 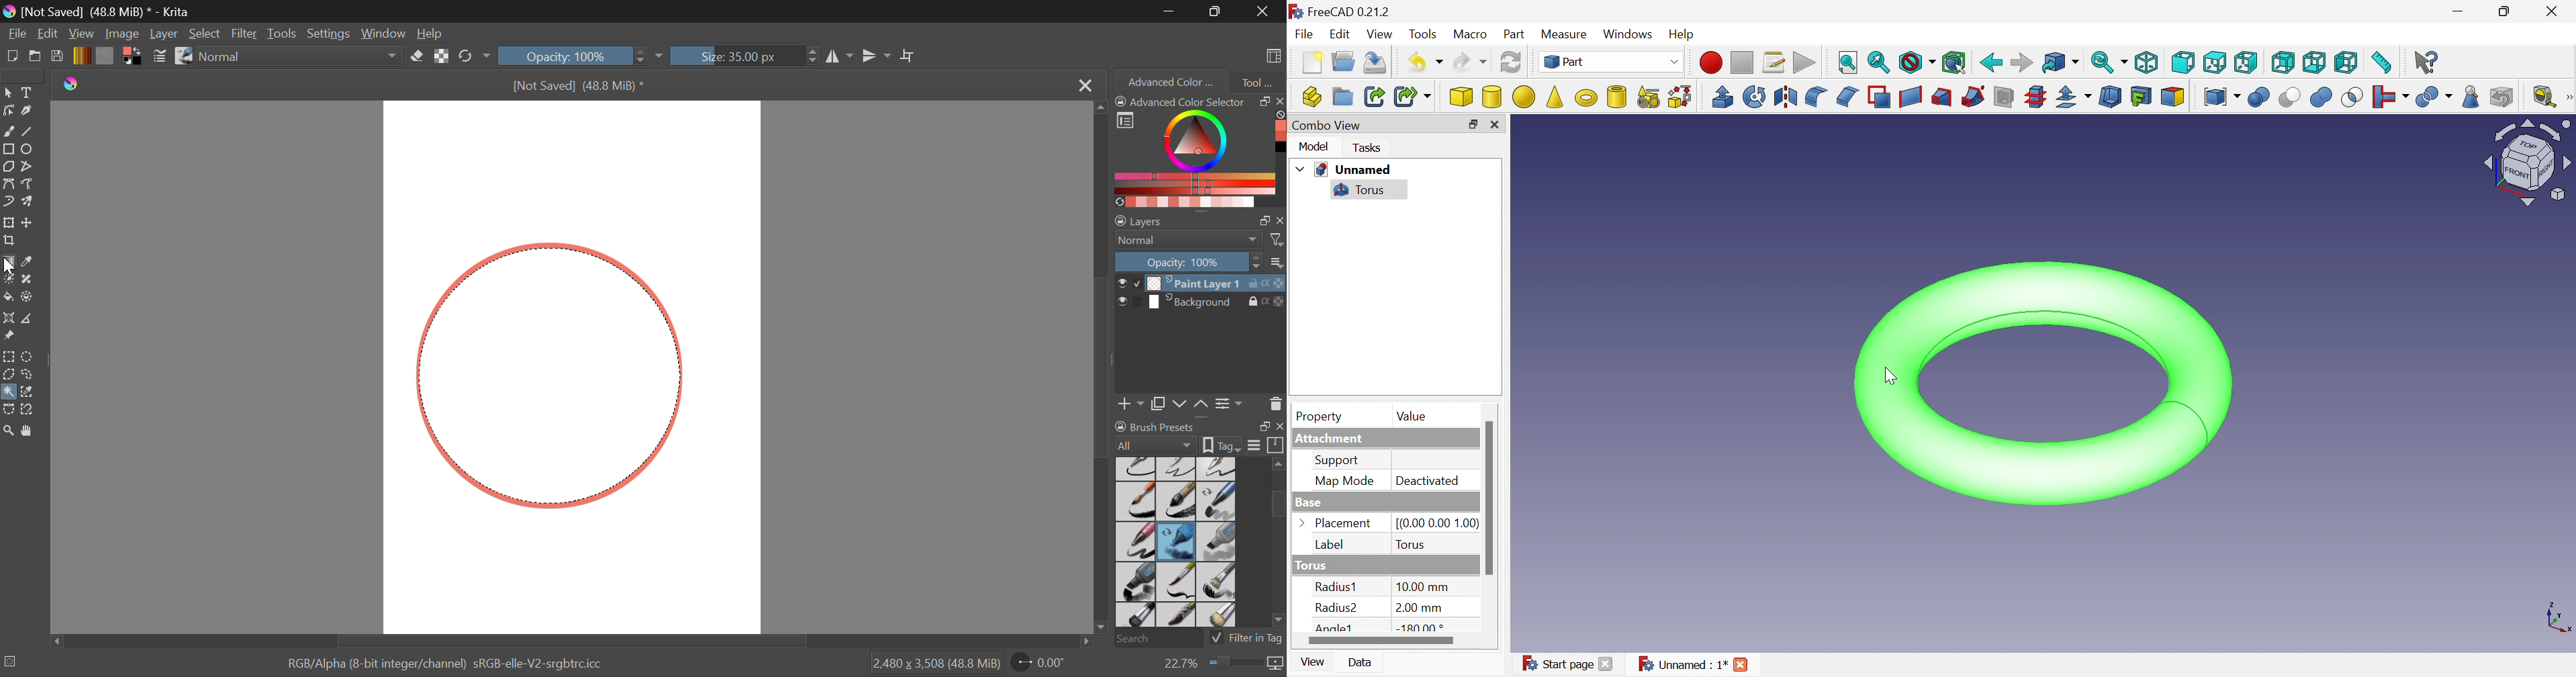 I want to click on Thickness, so click(x=2111, y=97).